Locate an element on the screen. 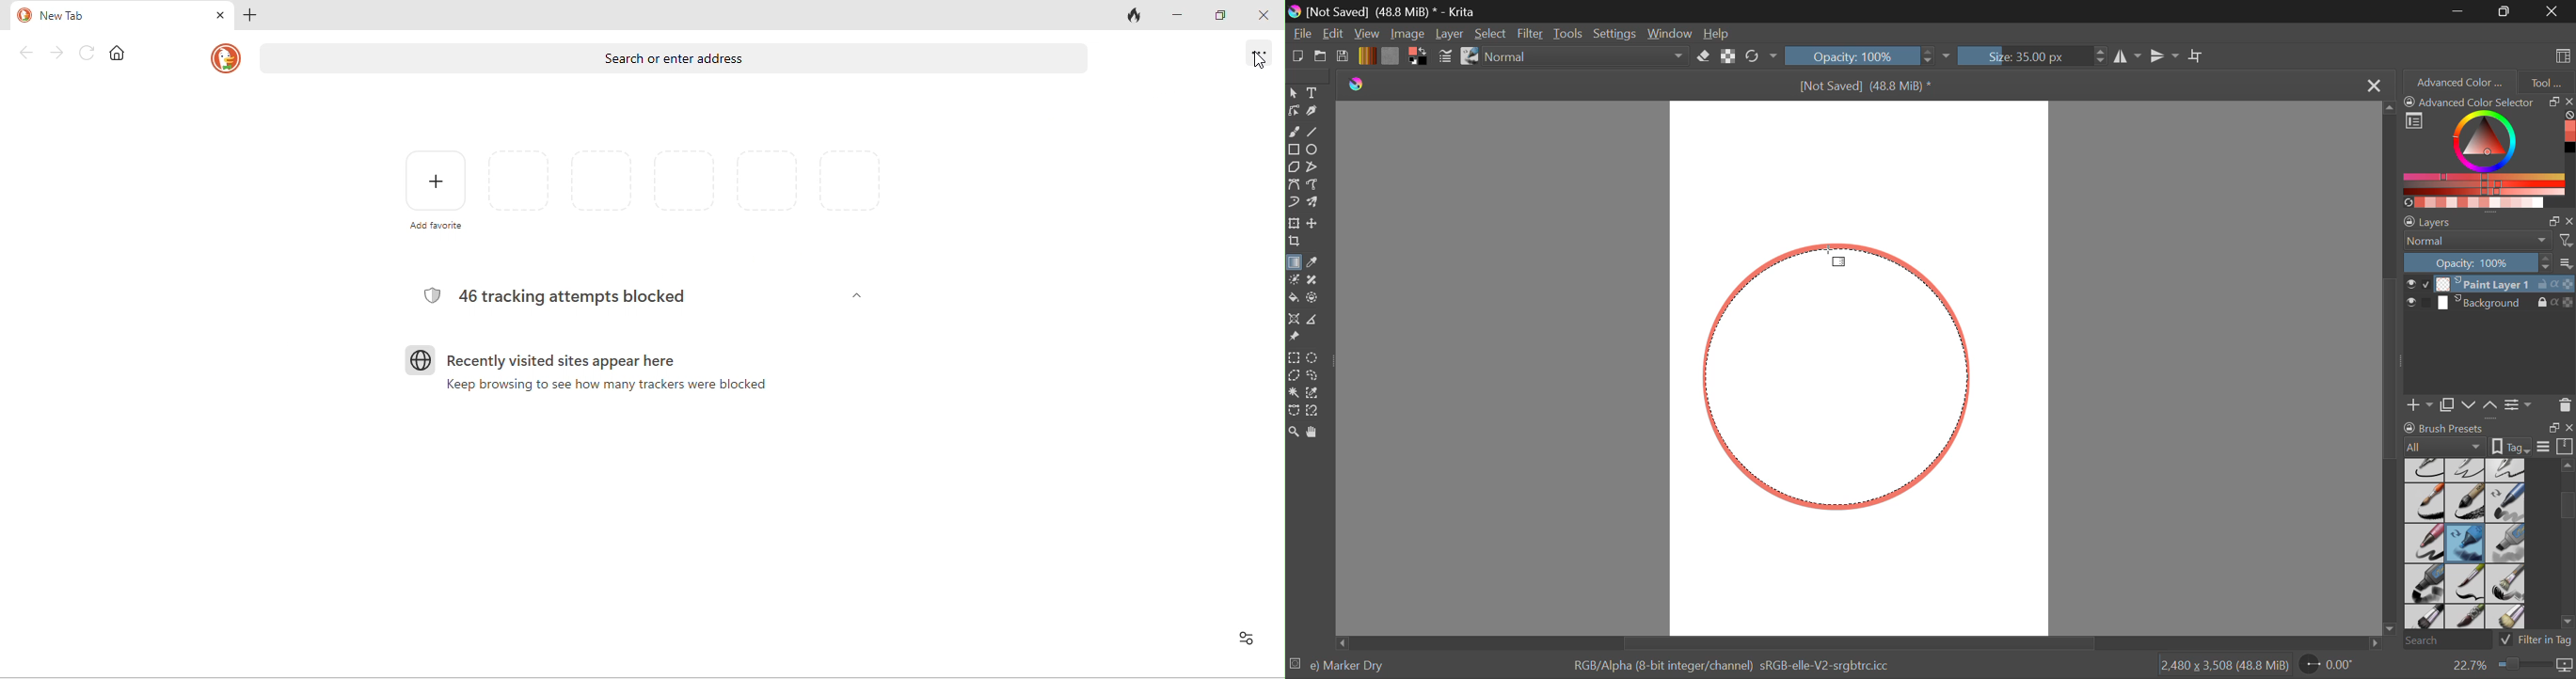 This screenshot has width=2576, height=700. Colorize Mask Tool is located at coordinates (1295, 281).